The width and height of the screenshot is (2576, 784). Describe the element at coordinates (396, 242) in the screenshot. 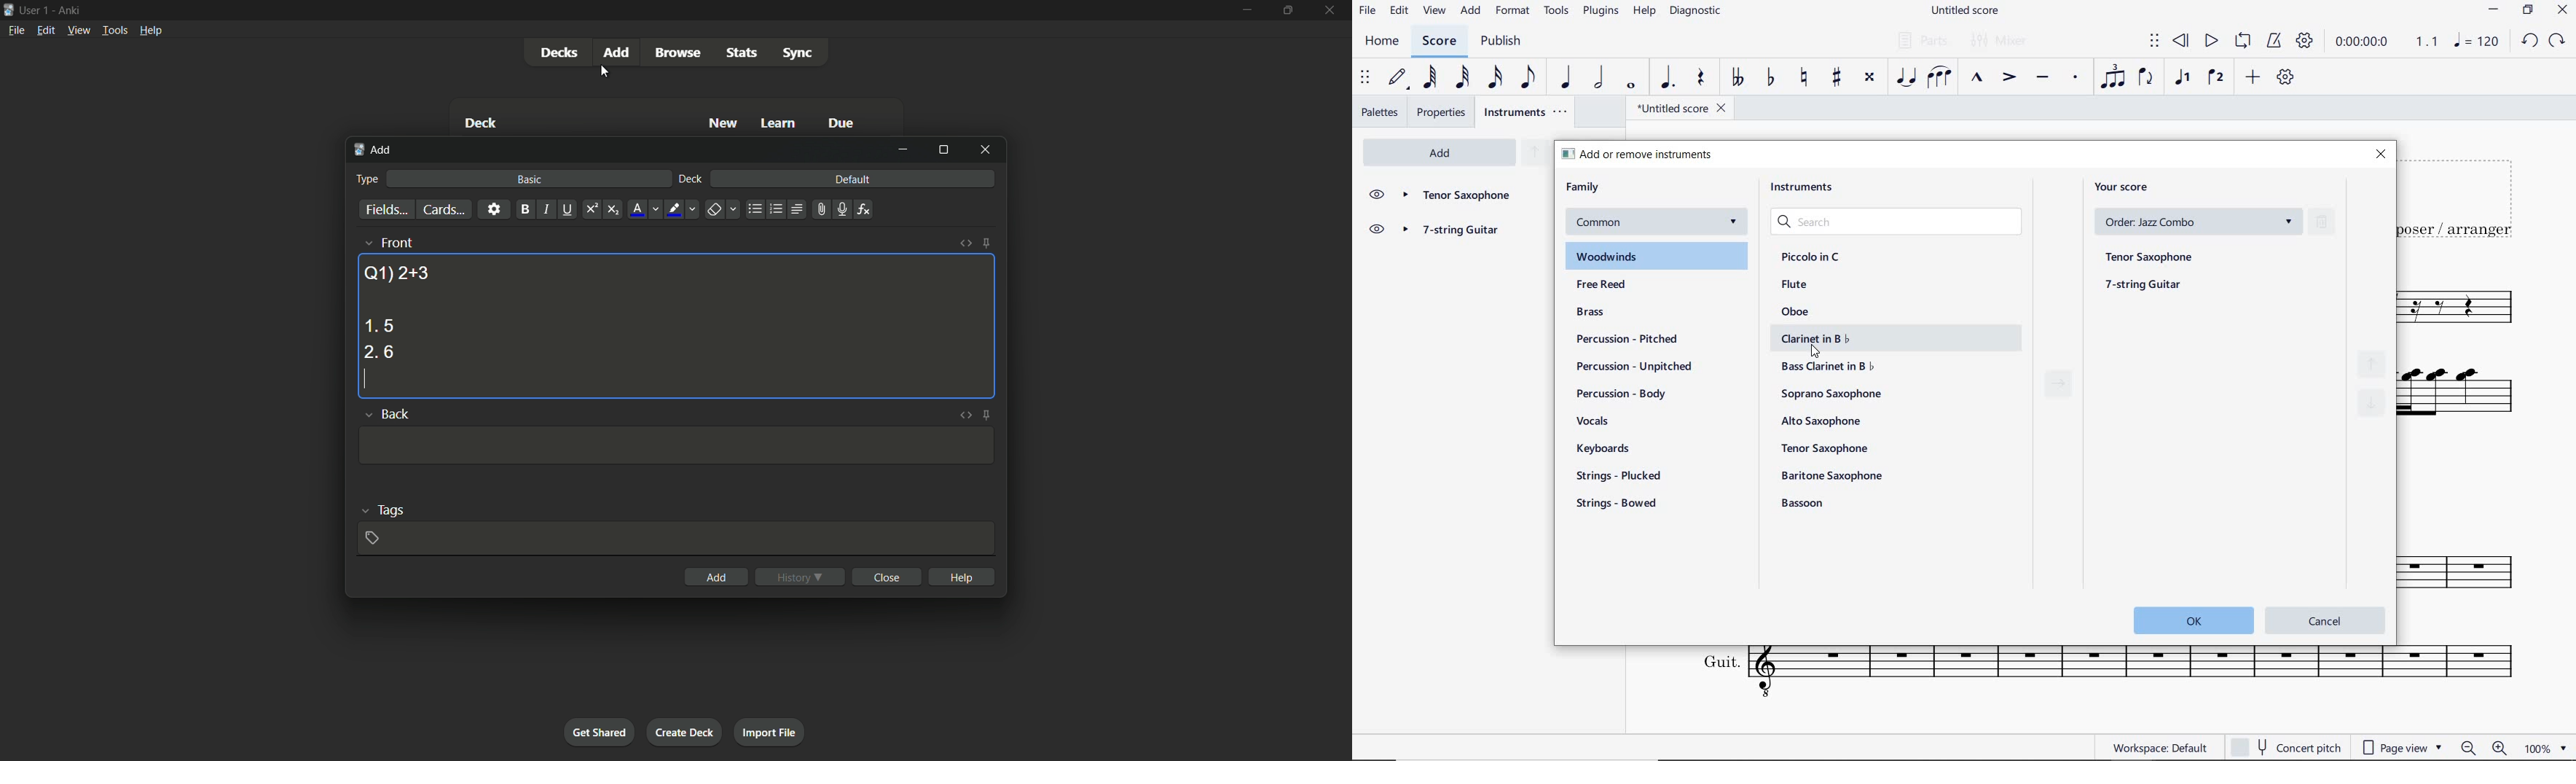

I see `front` at that location.